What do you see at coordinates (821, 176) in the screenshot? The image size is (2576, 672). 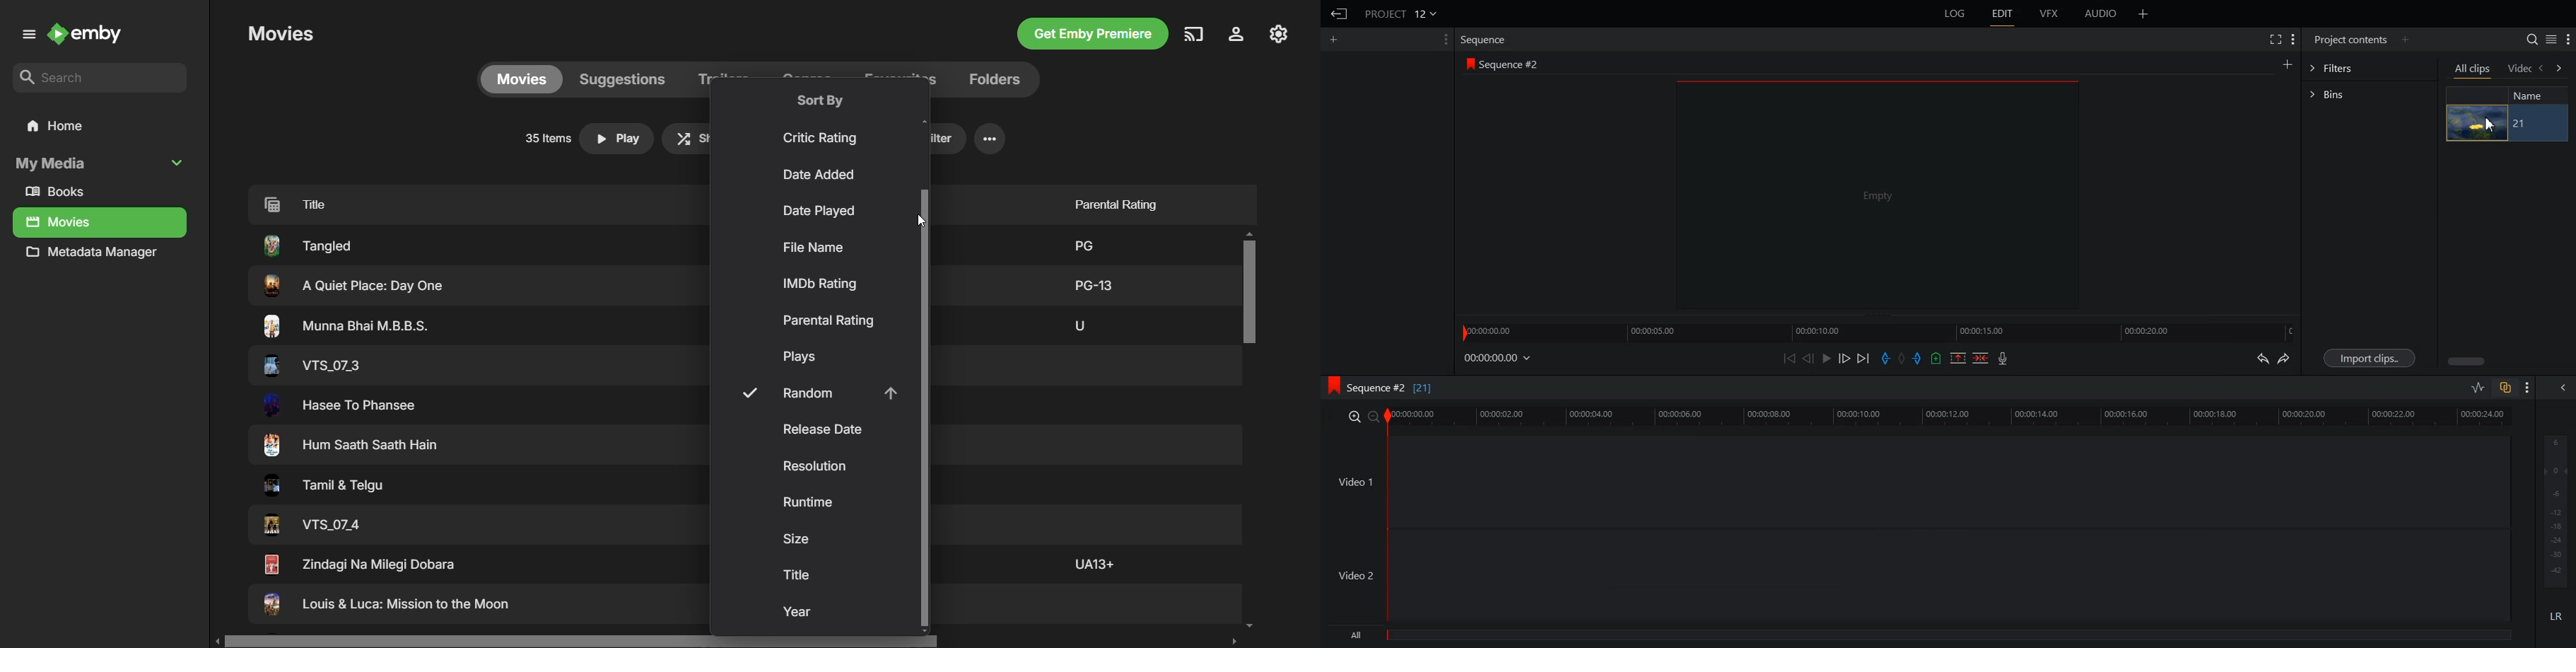 I see `Date Added` at bounding box center [821, 176].